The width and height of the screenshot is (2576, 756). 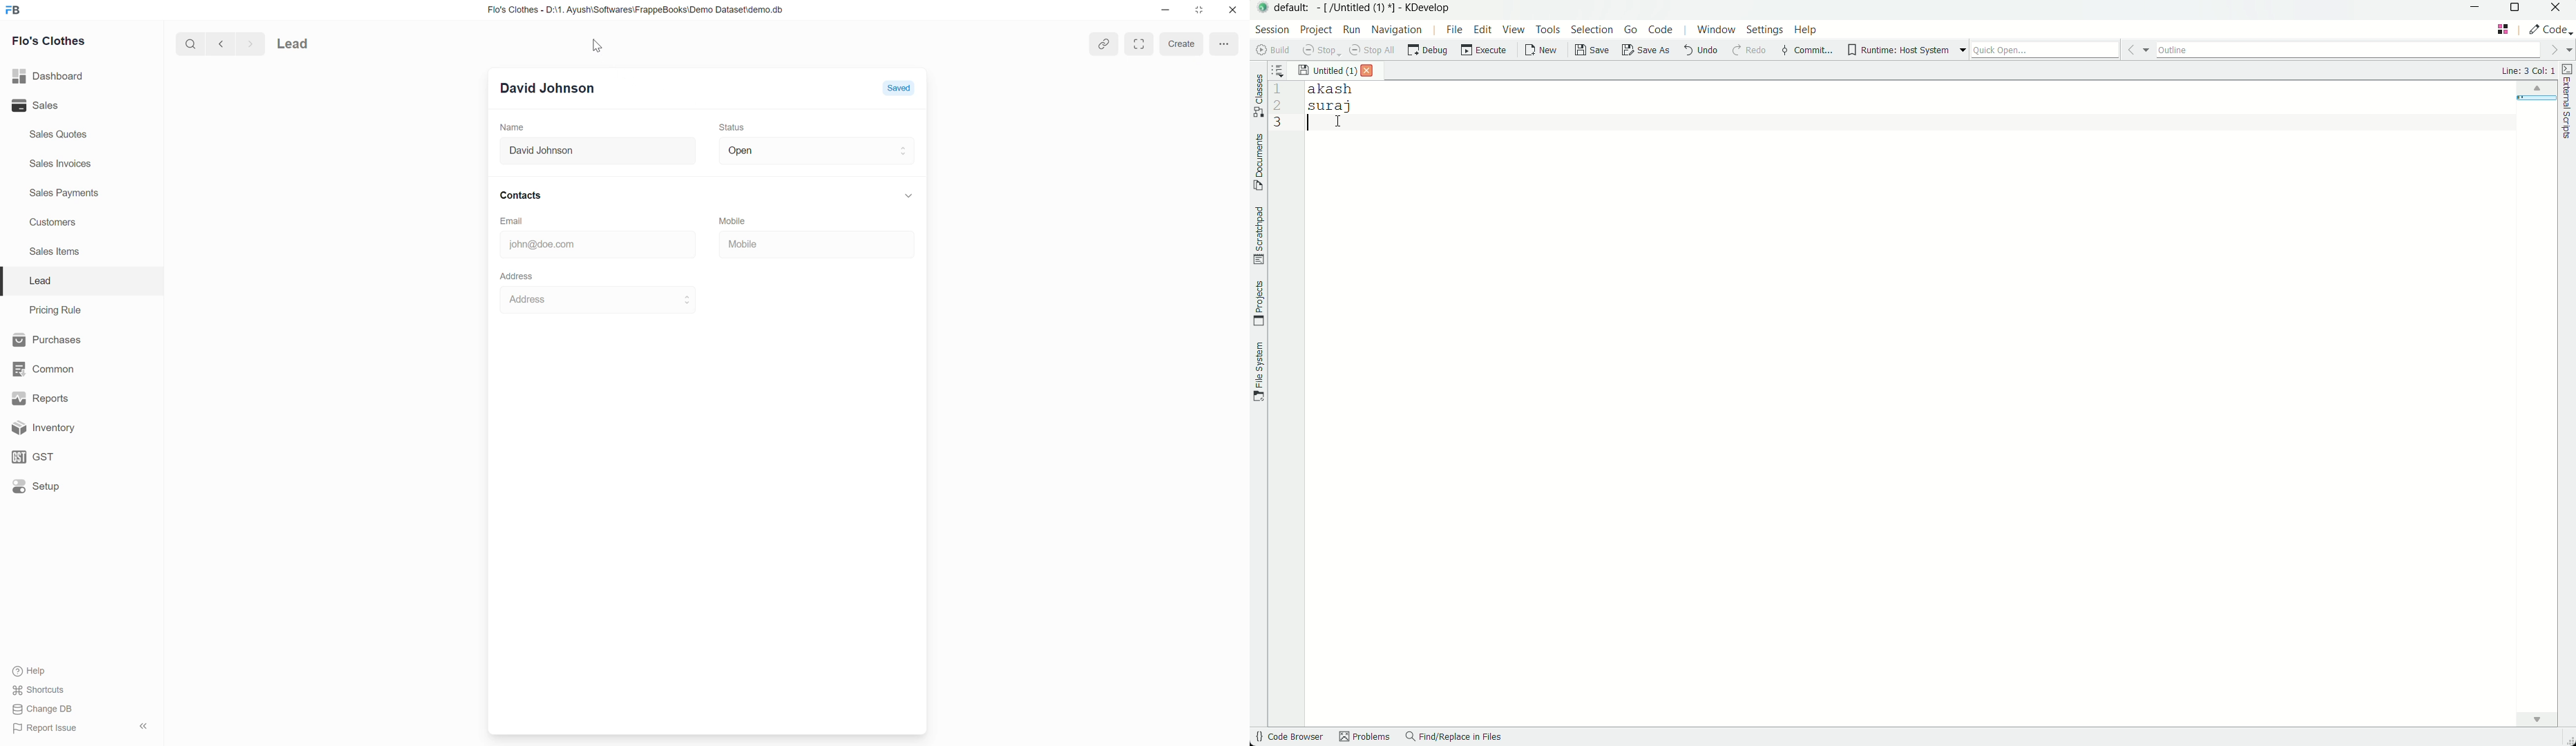 I want to click on Inventory, so click(x=40, y=428).